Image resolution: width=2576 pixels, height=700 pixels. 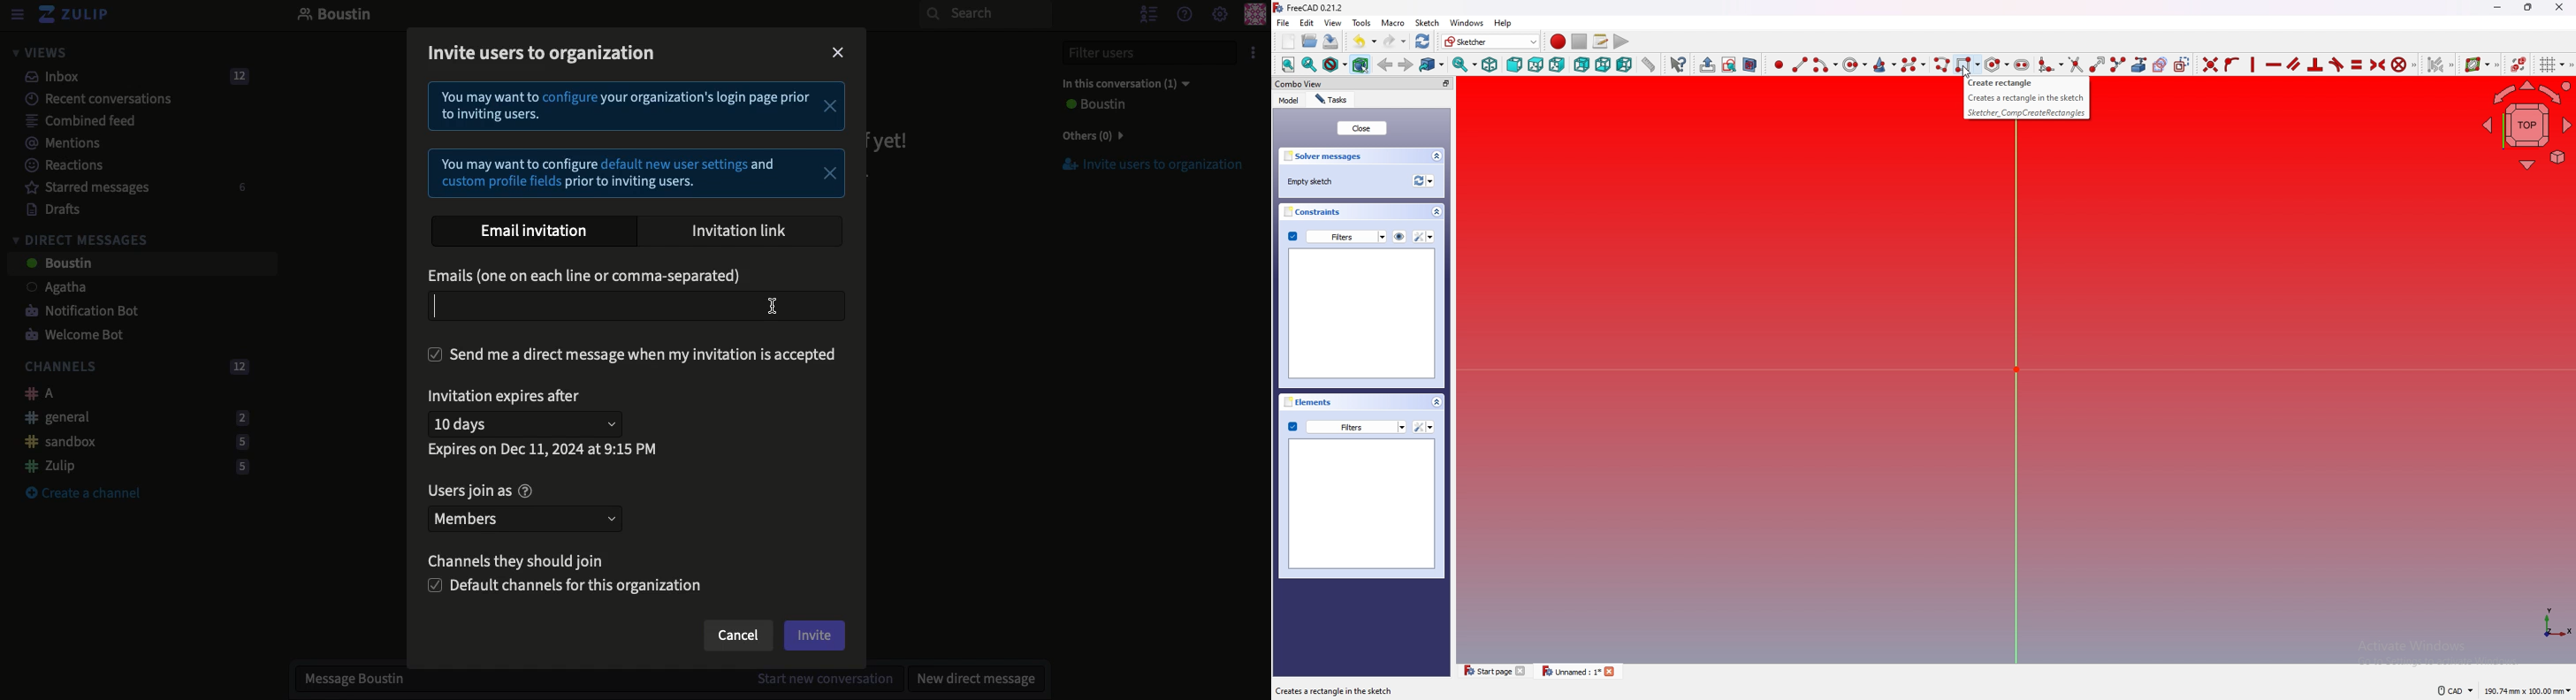 I want to click on freecad, so click(x=1311, y=7).